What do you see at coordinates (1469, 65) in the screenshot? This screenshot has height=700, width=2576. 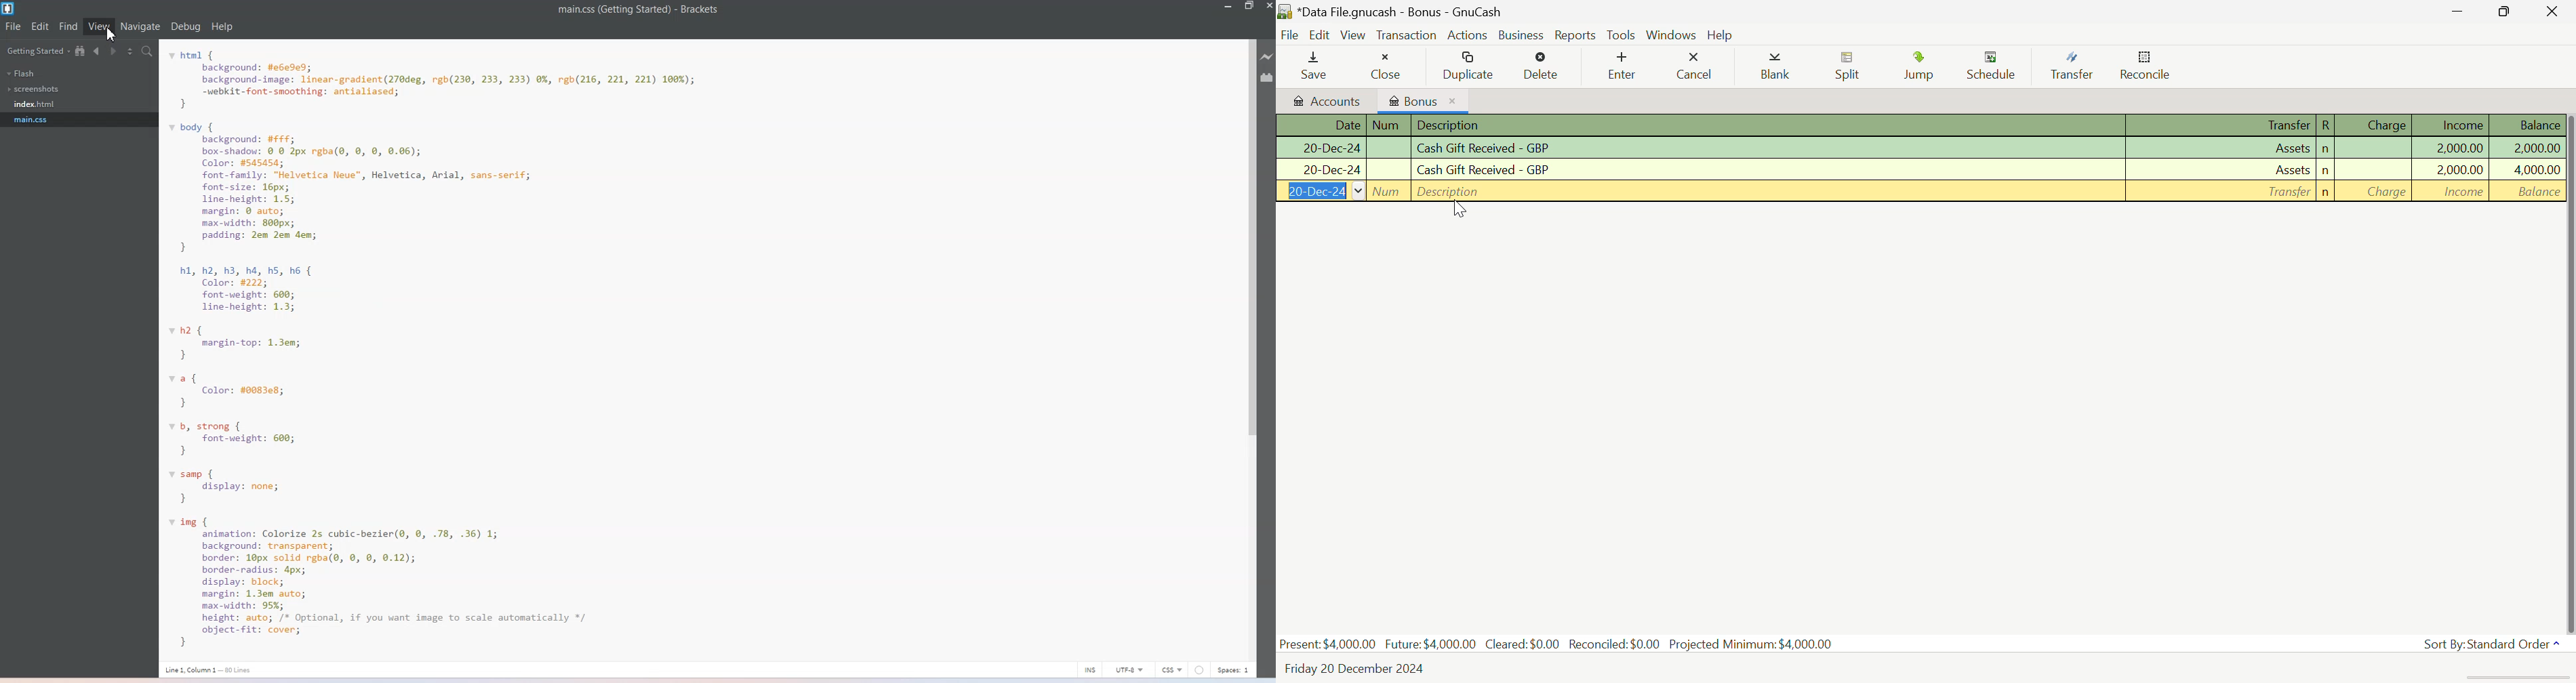 I see `Duplicate` at bounding box center [1469, 65].